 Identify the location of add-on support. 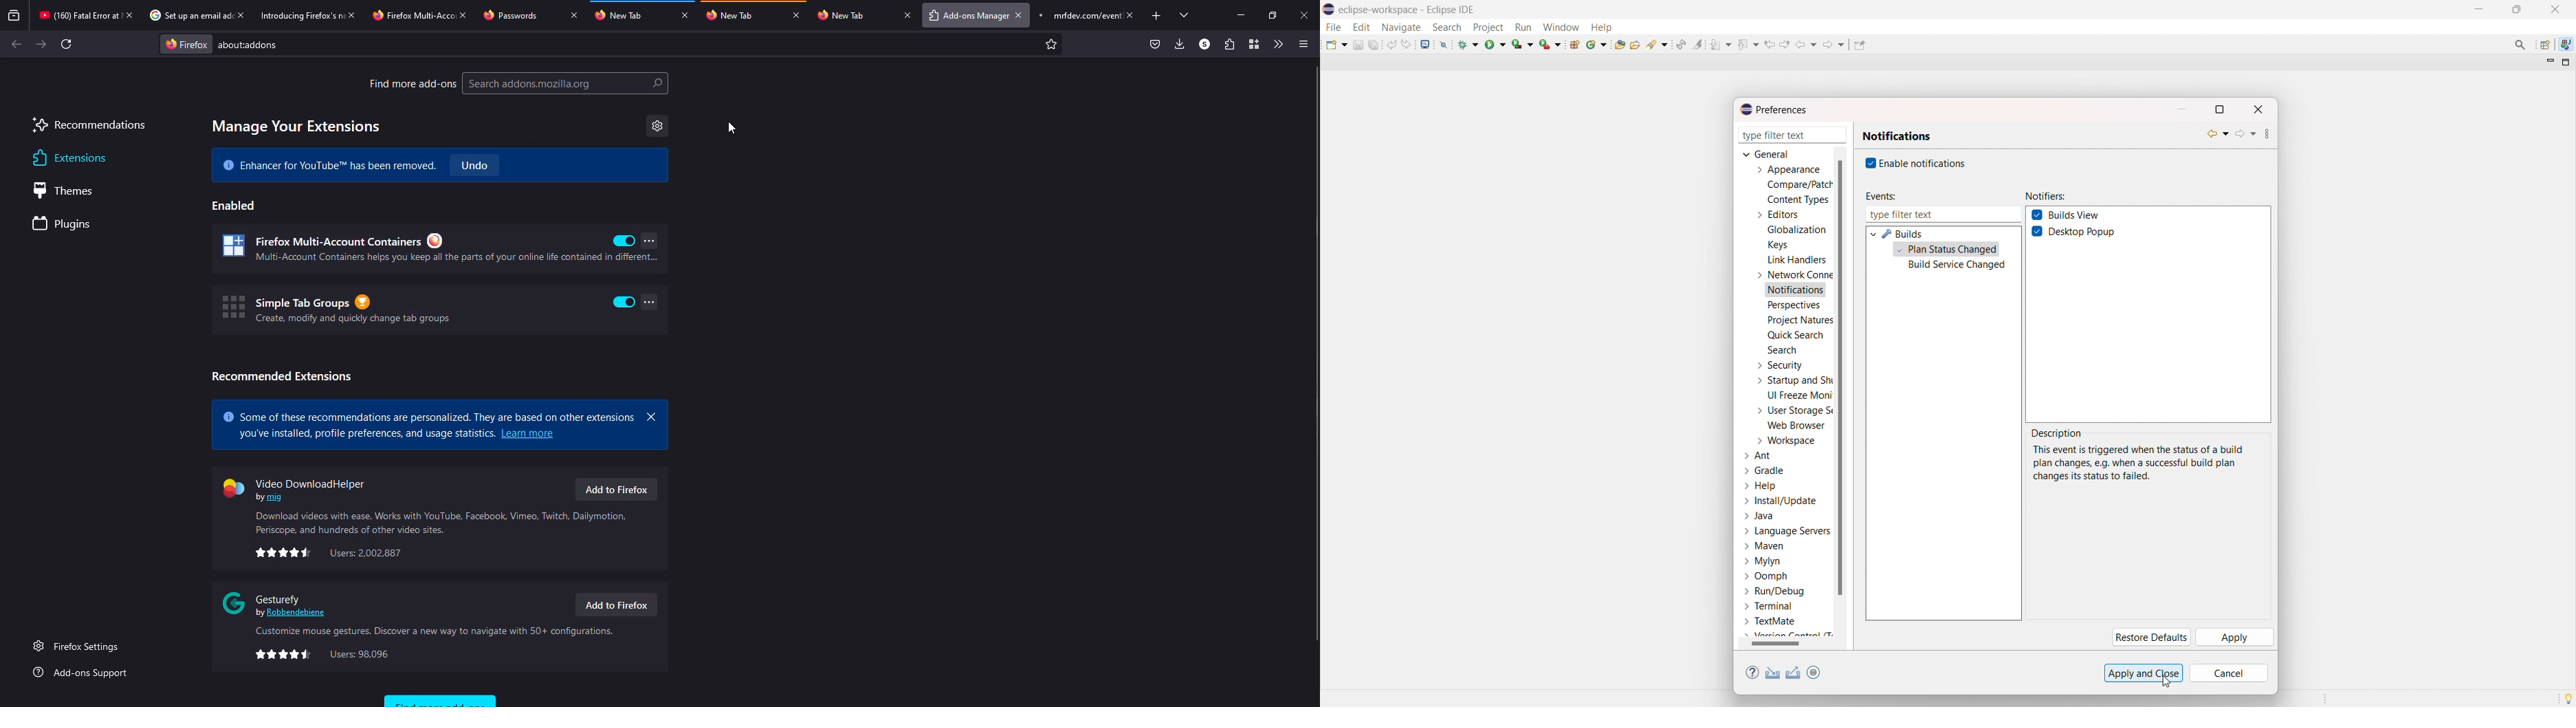
(83, 673).